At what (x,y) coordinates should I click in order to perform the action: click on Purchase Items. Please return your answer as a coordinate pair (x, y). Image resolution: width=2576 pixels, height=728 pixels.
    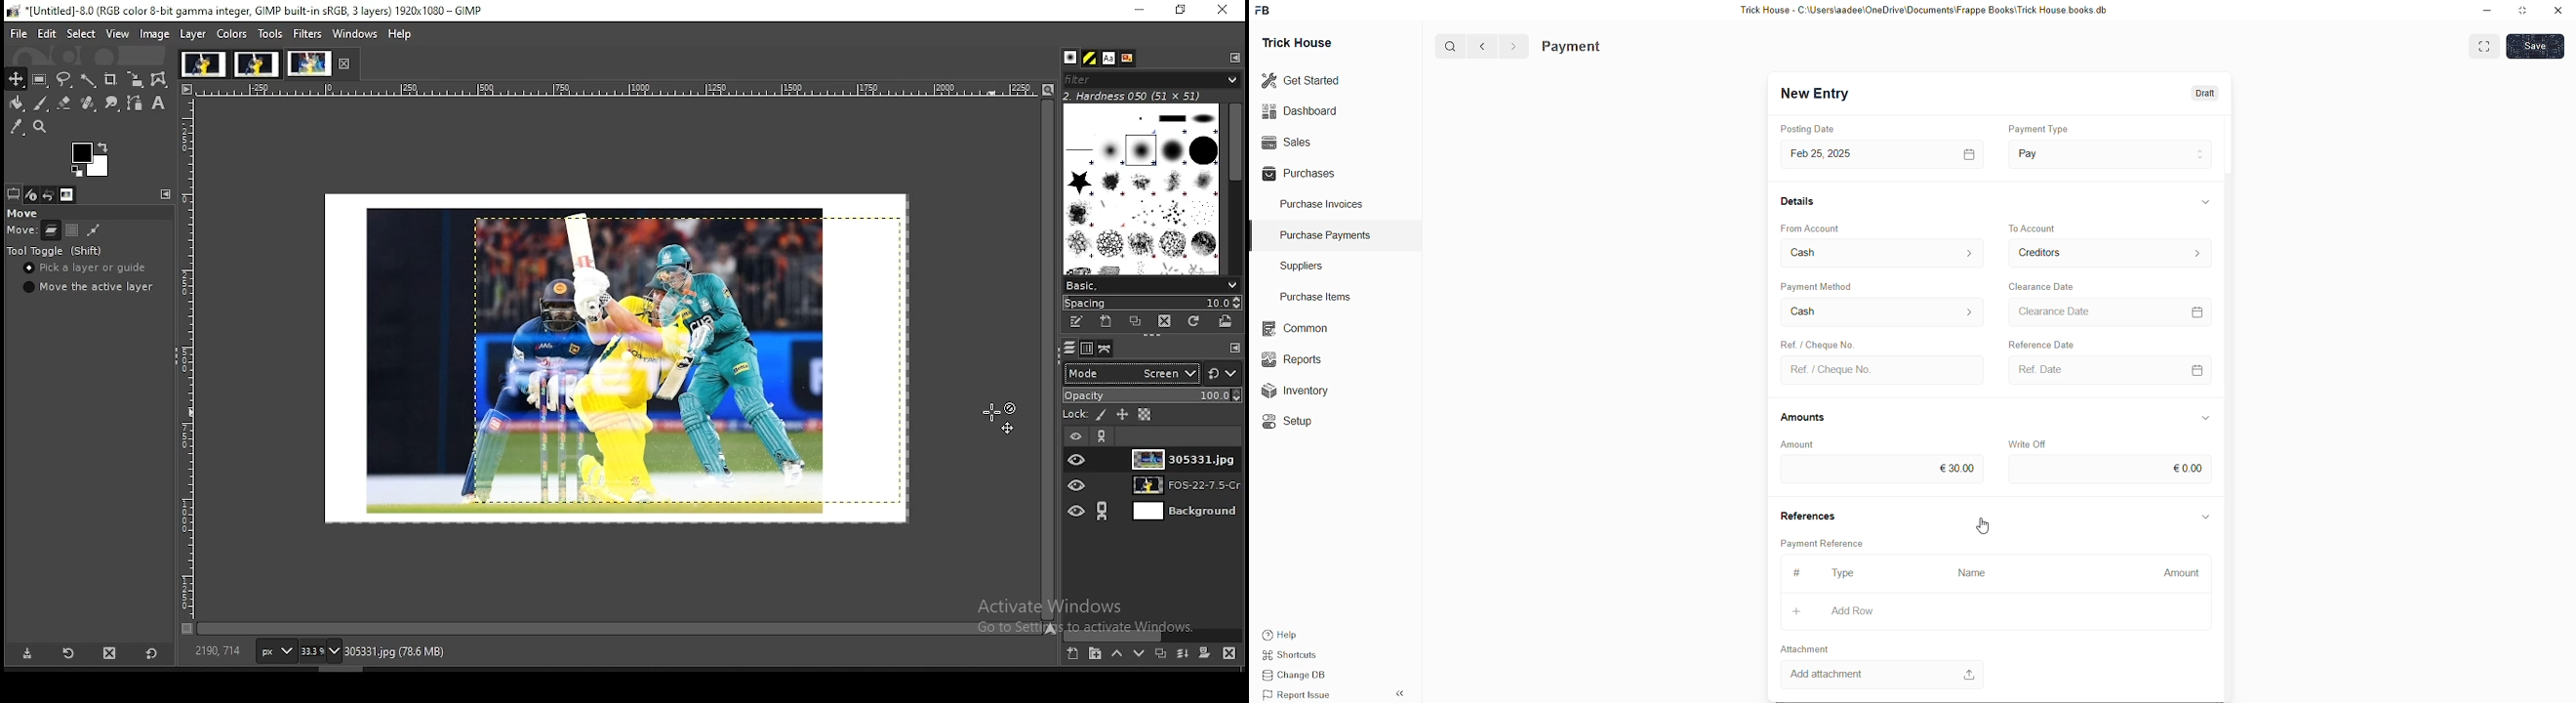
    Looking at the image, I should click on (1320, 294).